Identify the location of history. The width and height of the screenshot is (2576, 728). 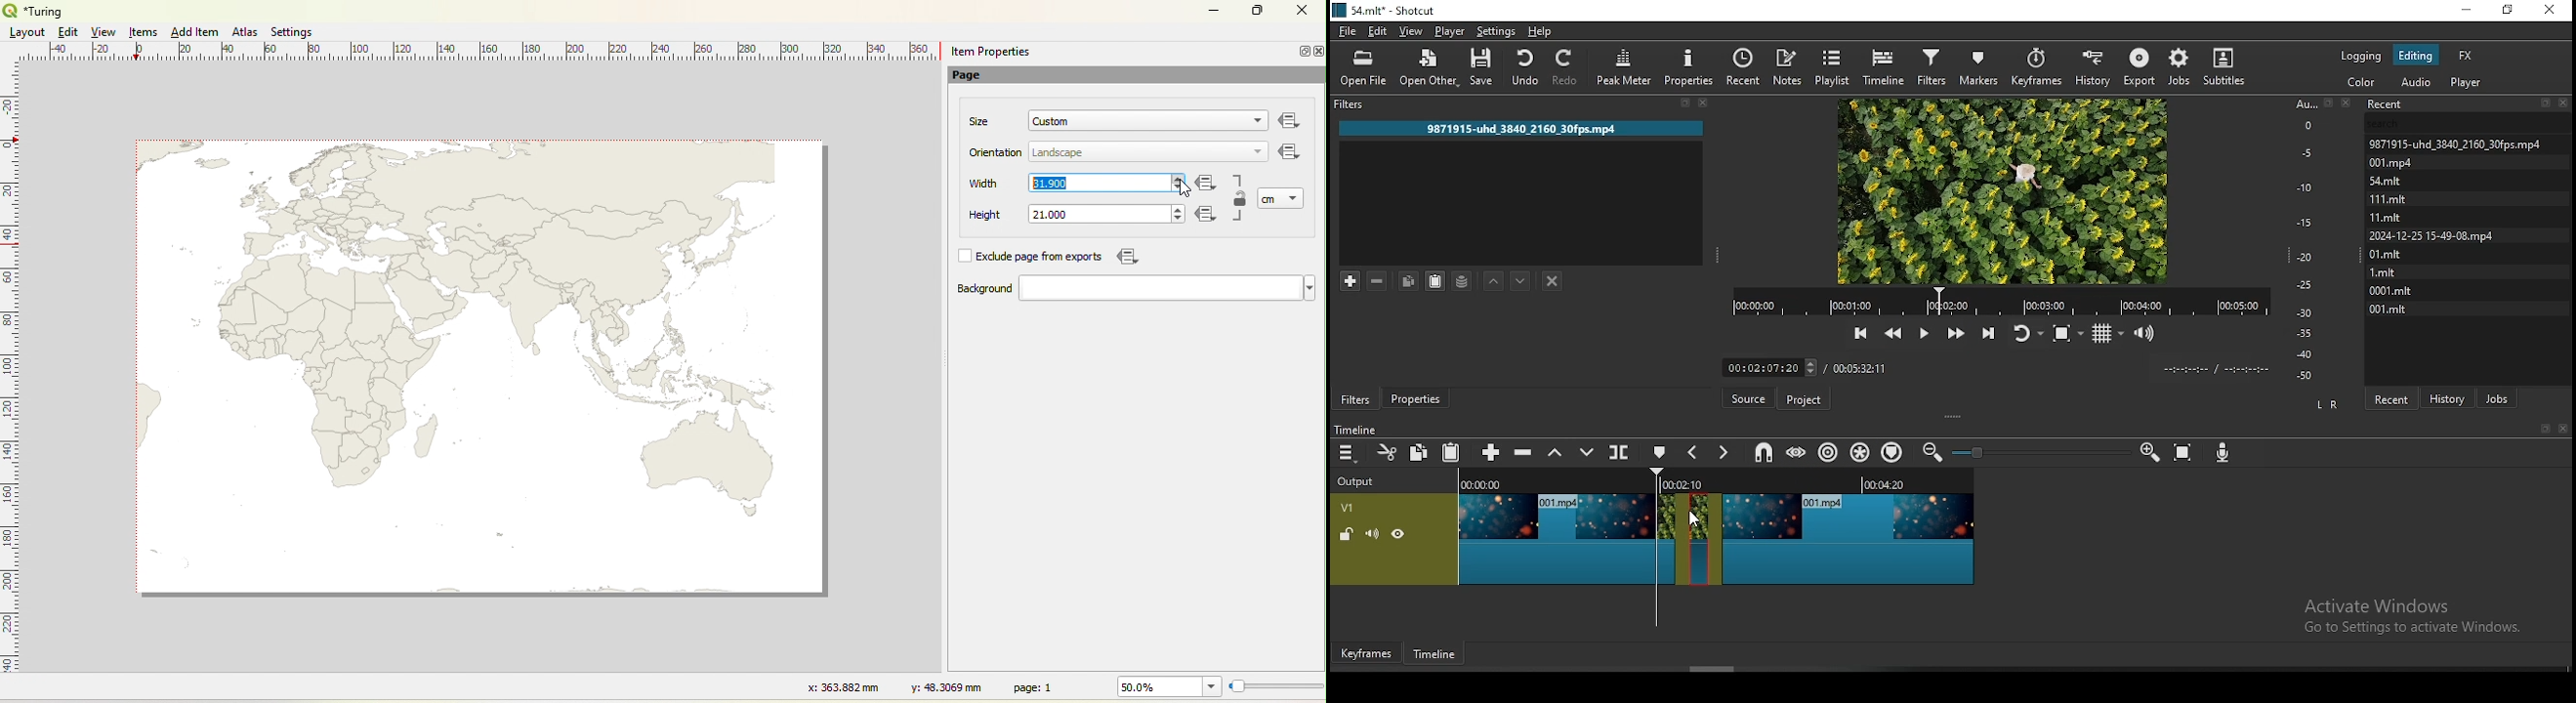
(2094, 67).